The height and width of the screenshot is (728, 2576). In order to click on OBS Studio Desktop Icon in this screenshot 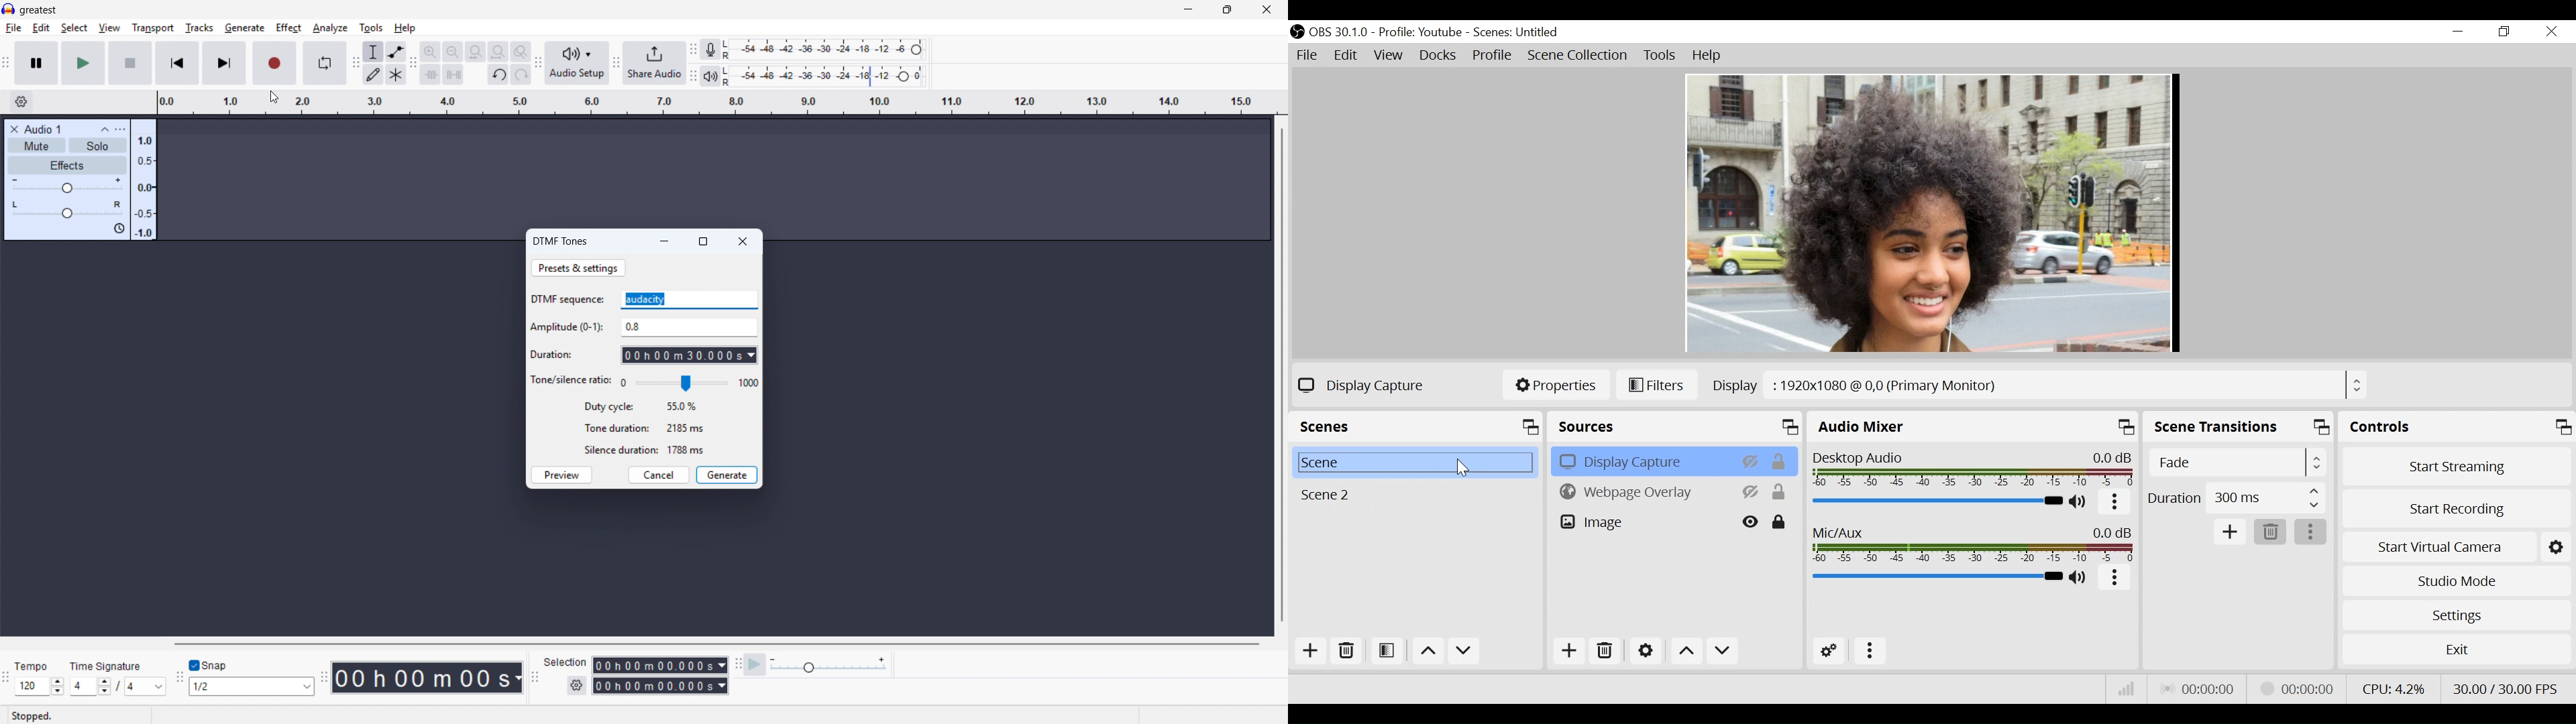, I will do `click(1297, 33)`.